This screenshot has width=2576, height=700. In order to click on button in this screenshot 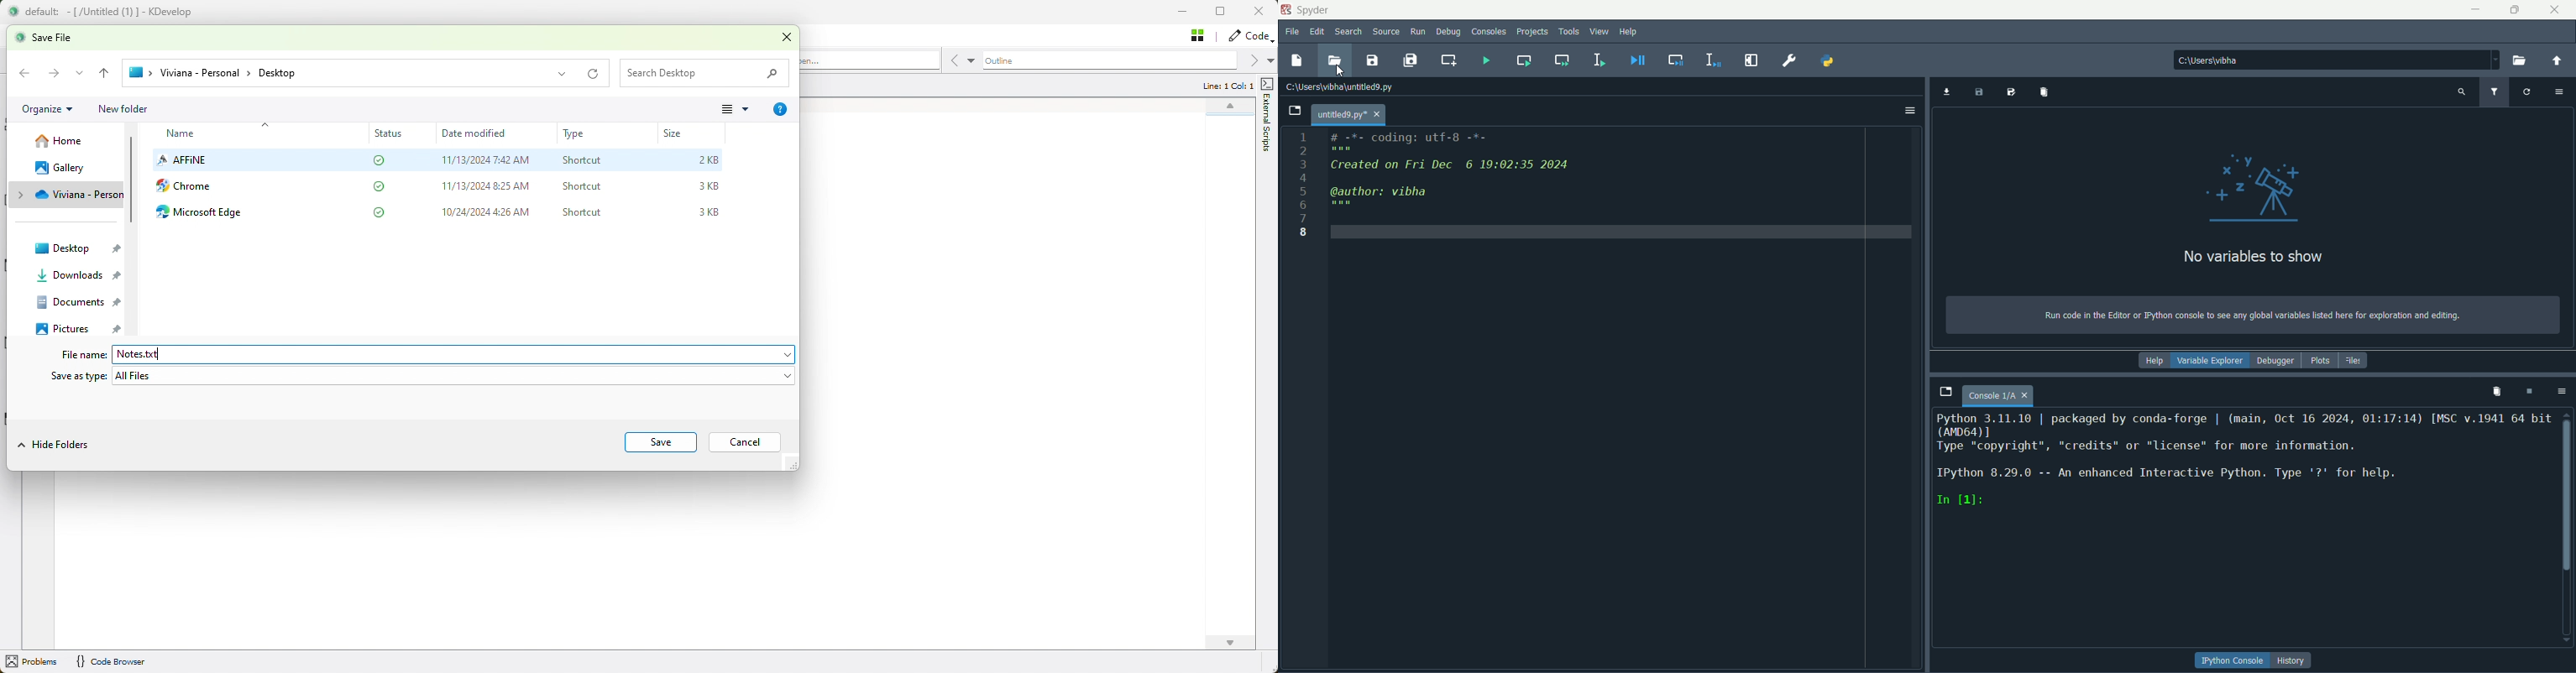, I will do `click(2233, 659)`.